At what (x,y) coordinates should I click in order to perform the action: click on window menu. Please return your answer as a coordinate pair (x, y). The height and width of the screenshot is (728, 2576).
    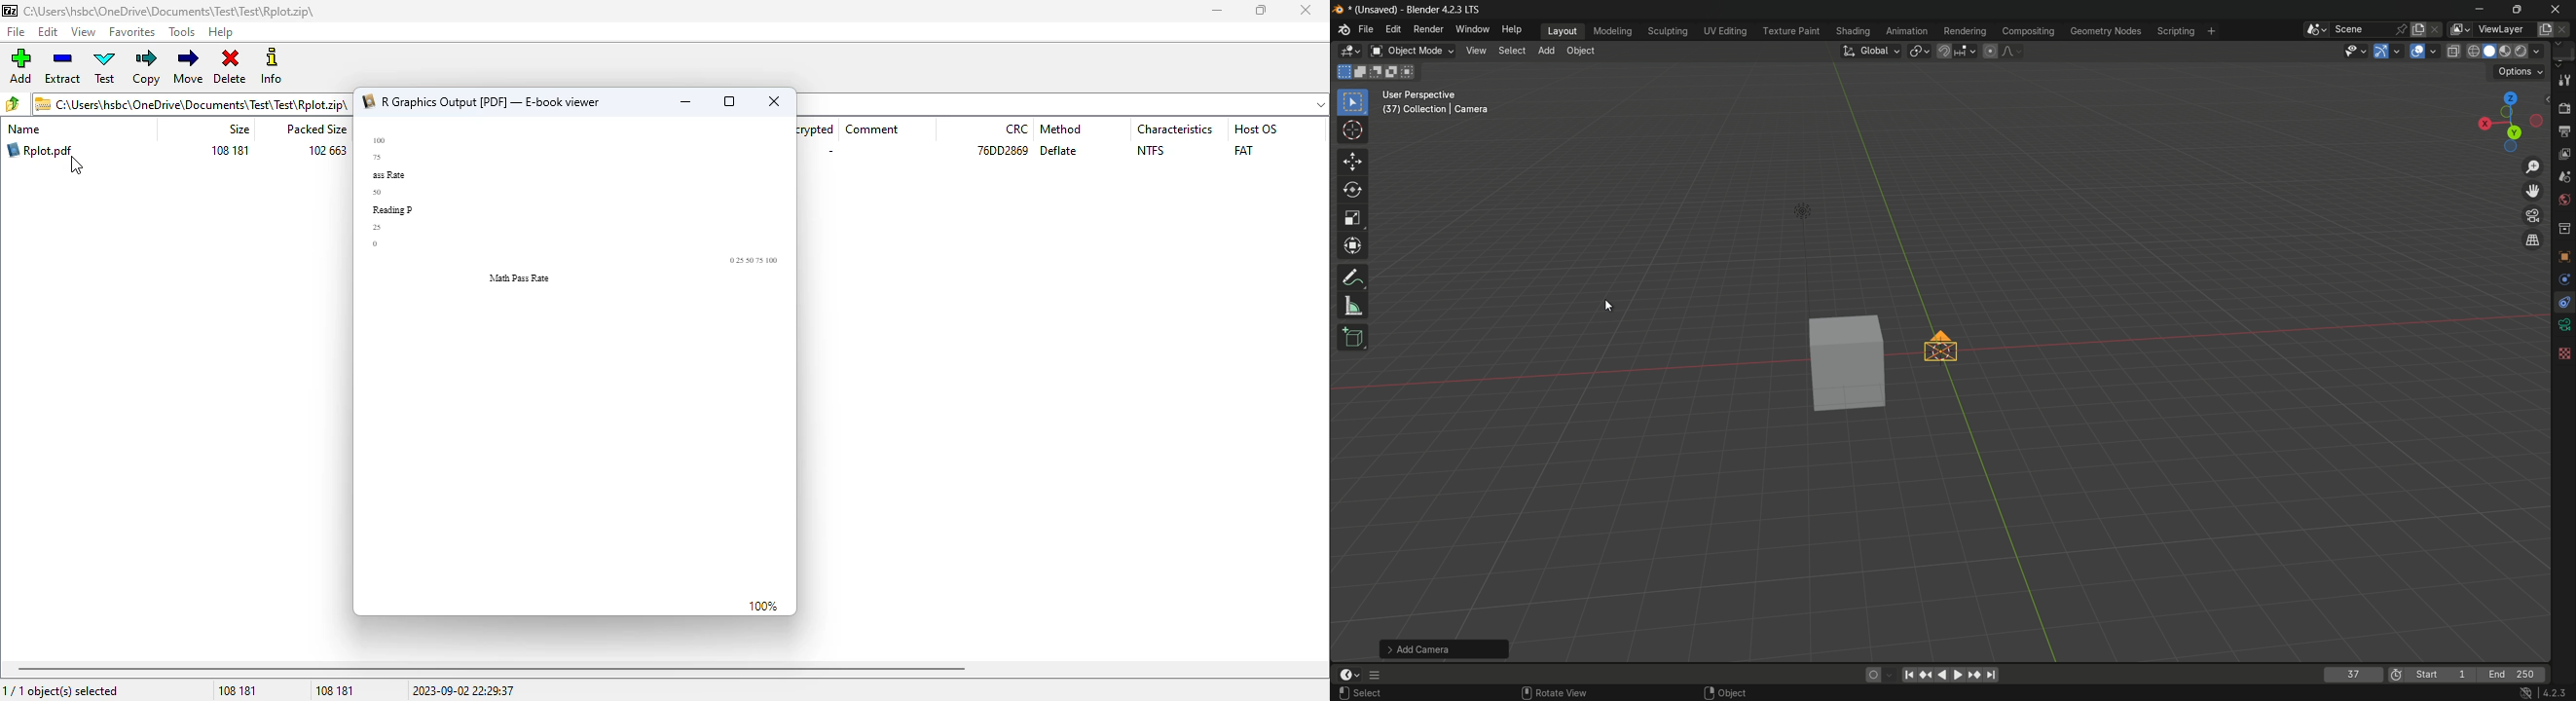
    Looking at the image, I should click on (1471, 30).